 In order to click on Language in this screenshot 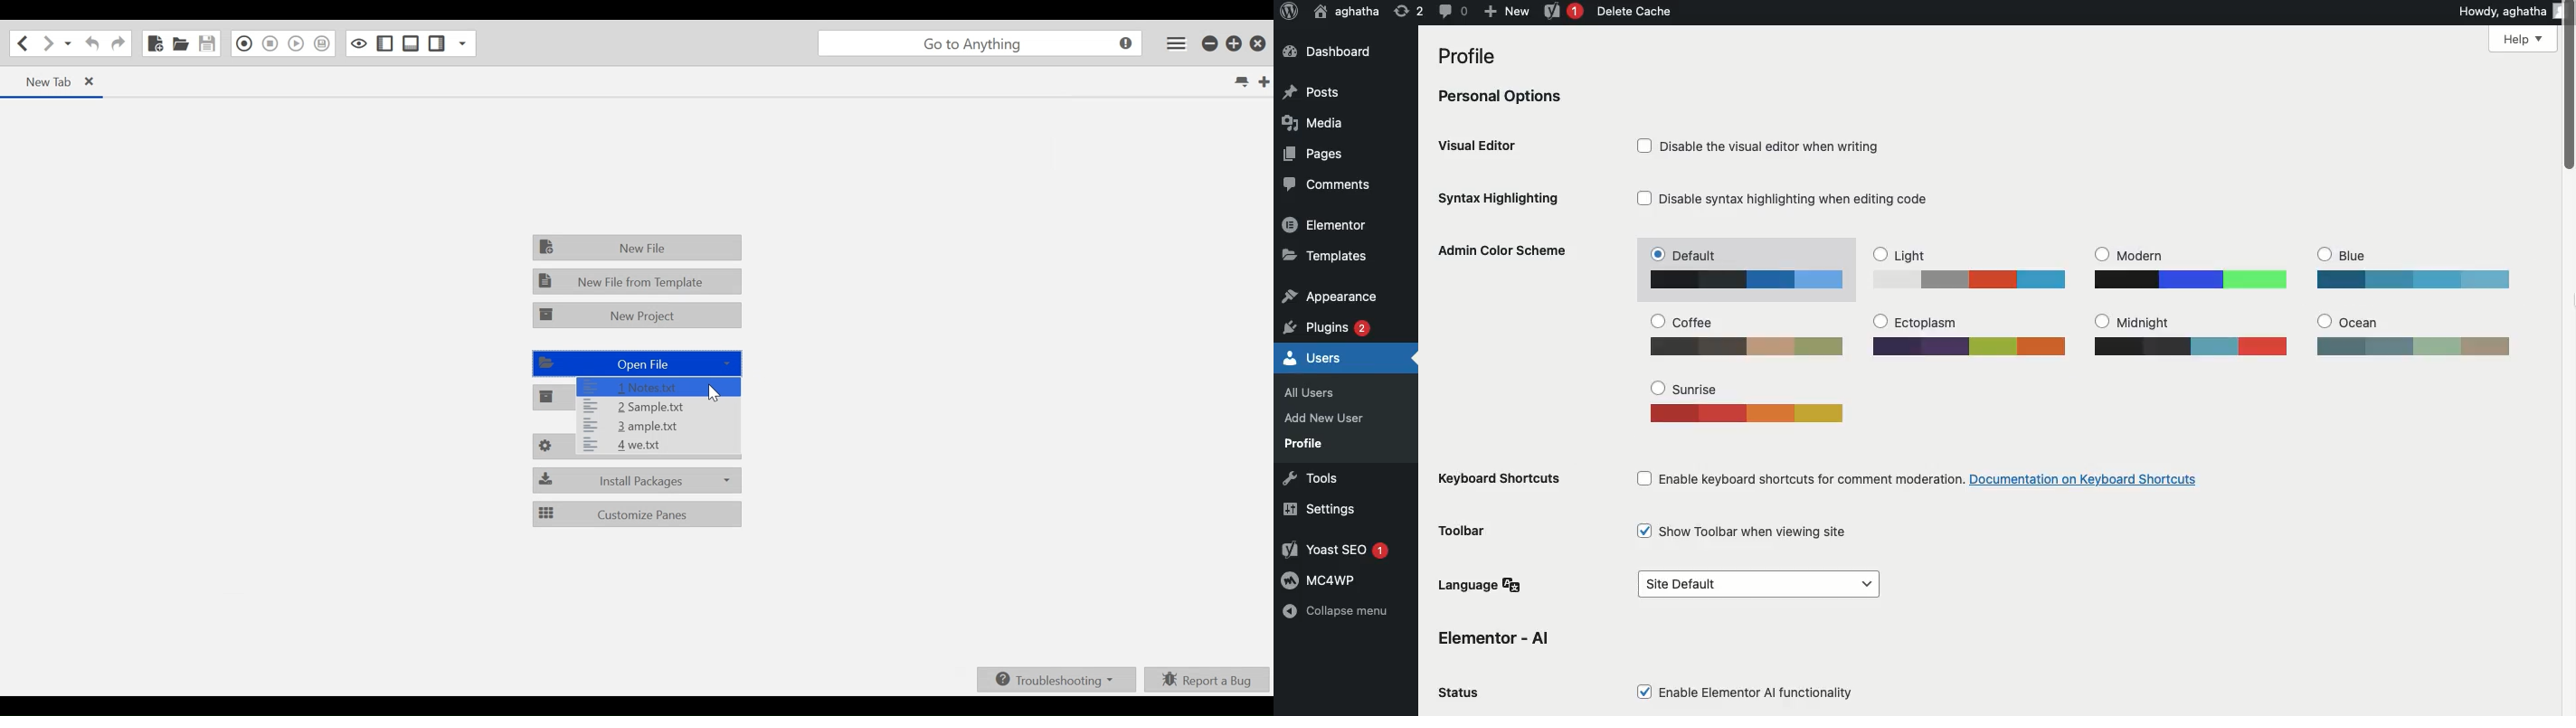, I will do `click(1475, 589)`.